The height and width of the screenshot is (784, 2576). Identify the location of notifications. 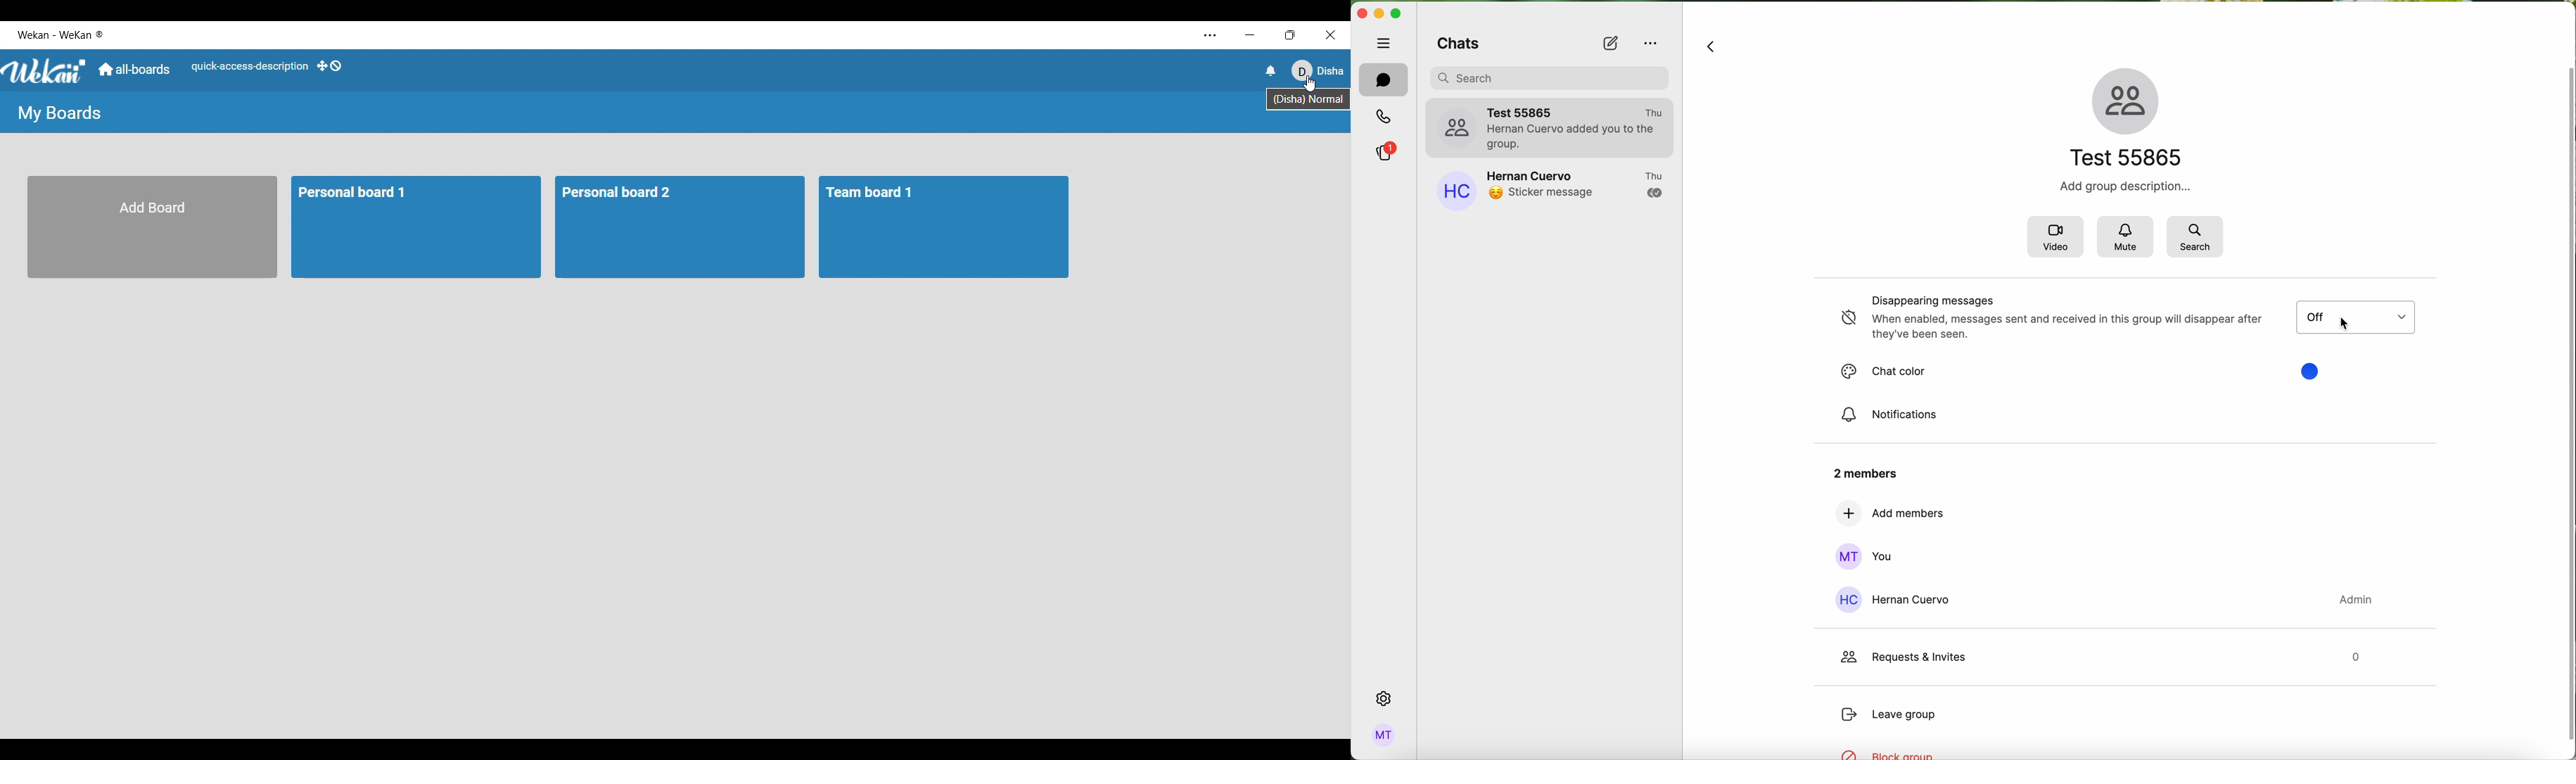
(1891, 415).